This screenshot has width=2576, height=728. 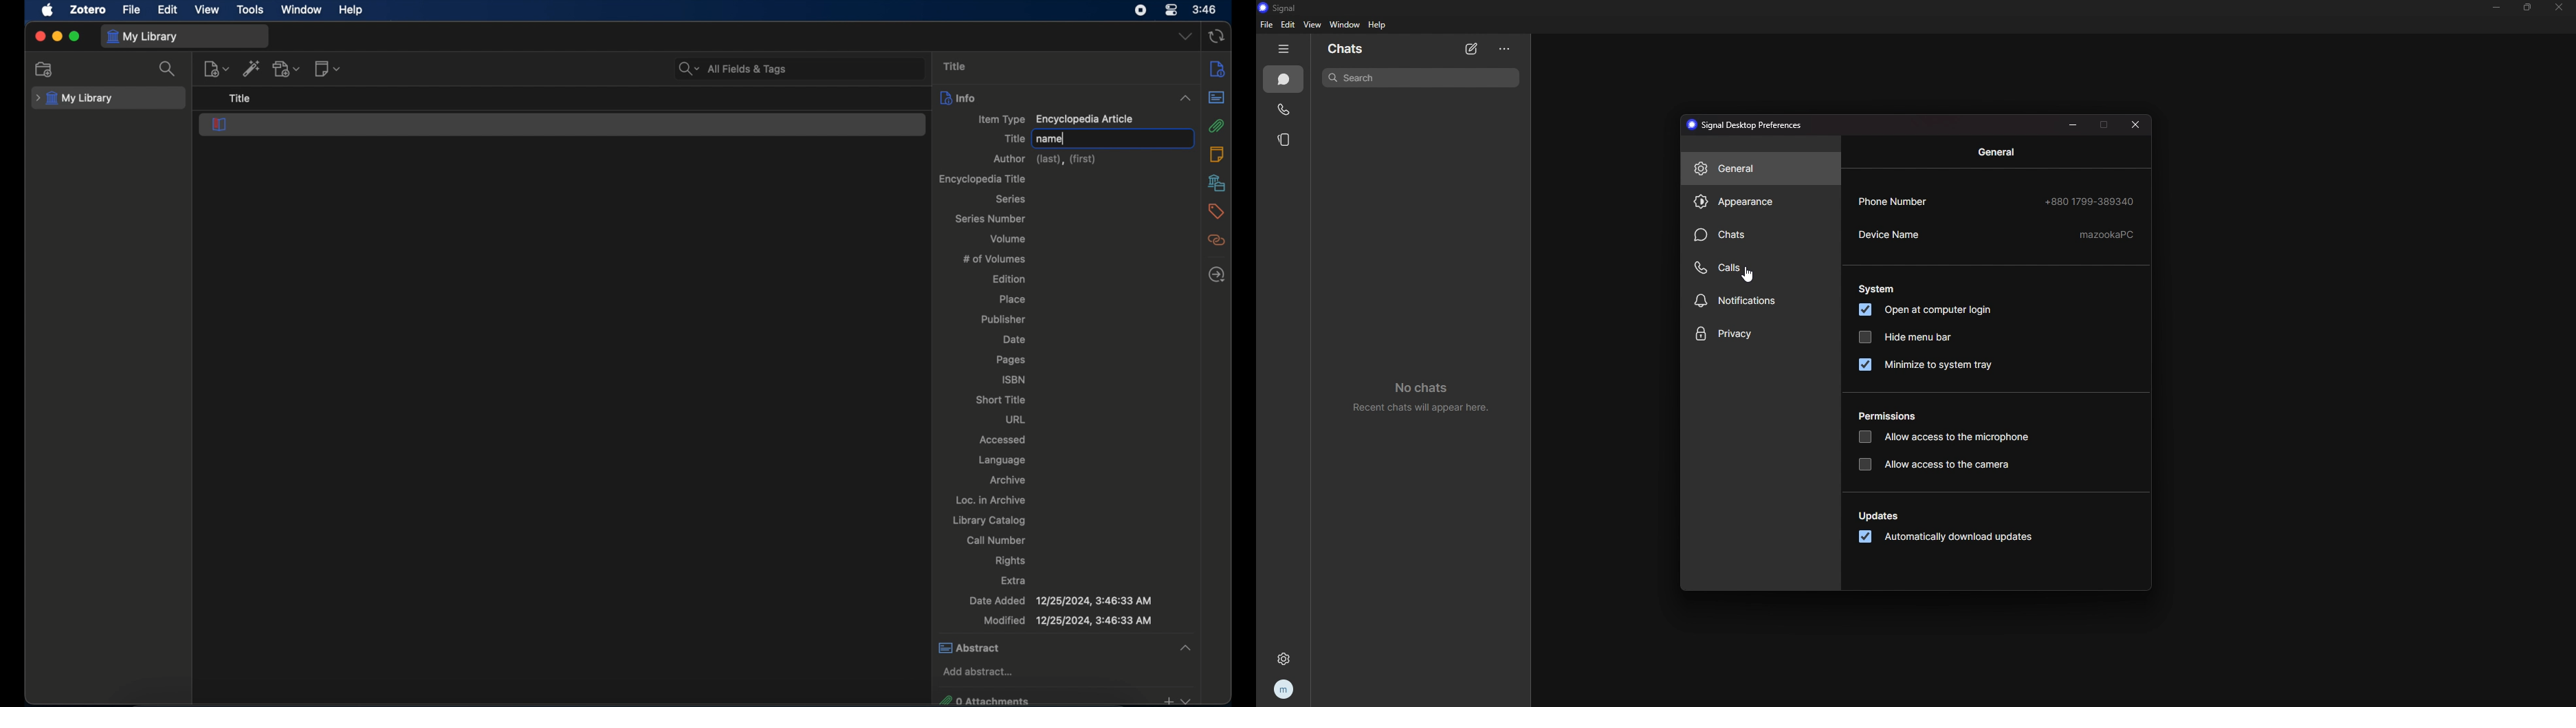 What do you see at coordinates (75, 37) in the screenshot?
I see `maximize` at bounding box center [75, 37].